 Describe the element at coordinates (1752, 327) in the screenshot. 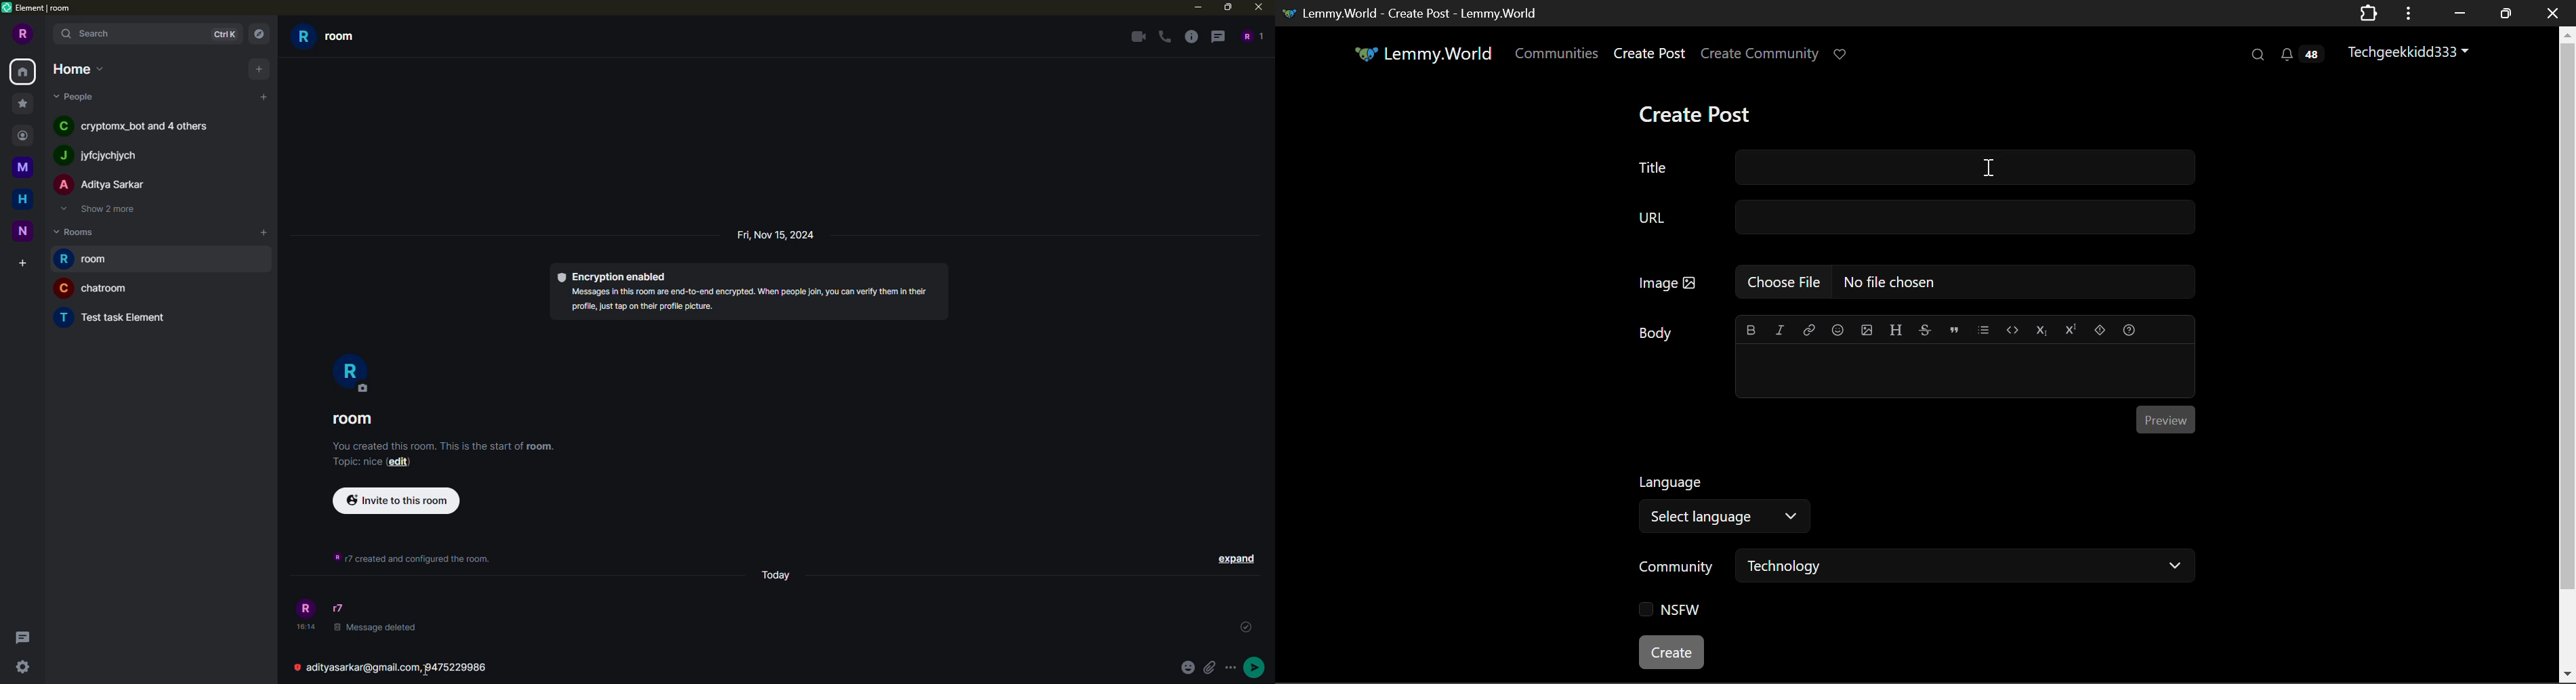

I see `bold` at that location.